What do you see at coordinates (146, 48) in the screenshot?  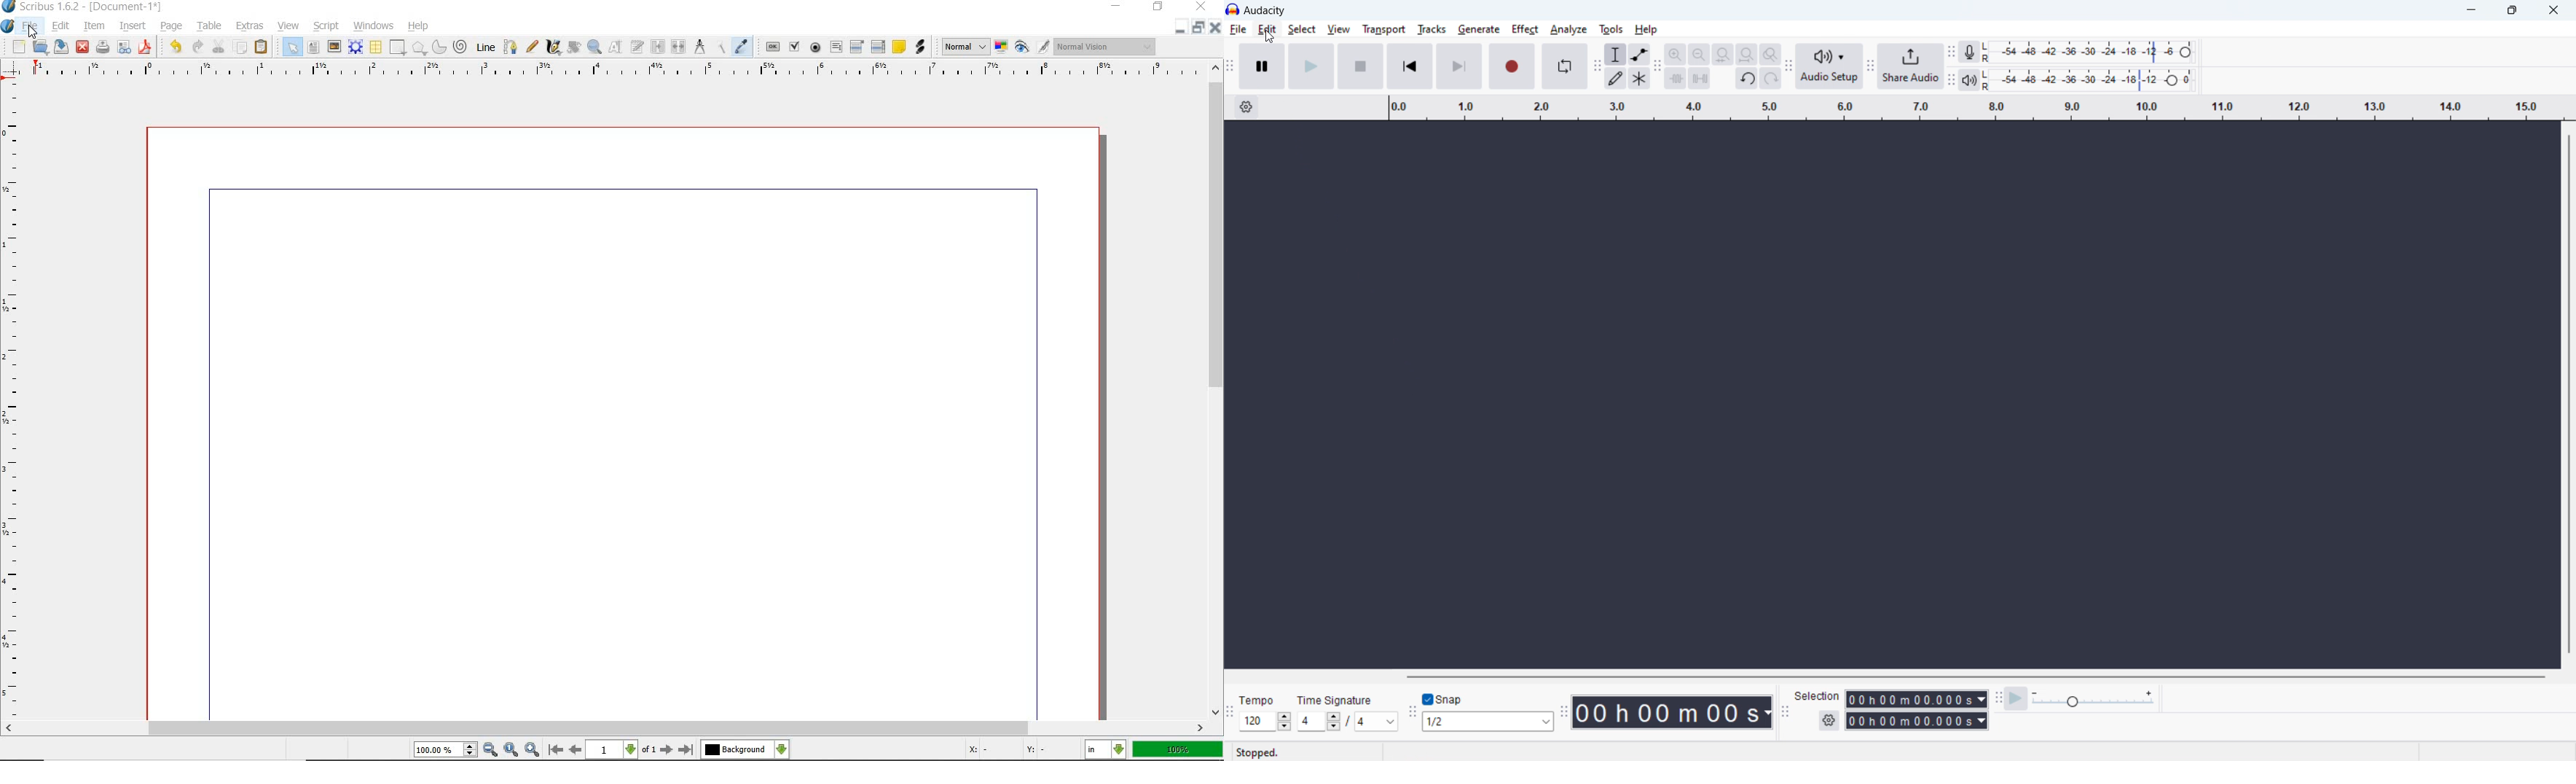 I see `save as pdf` at bounding box center [146, 48].